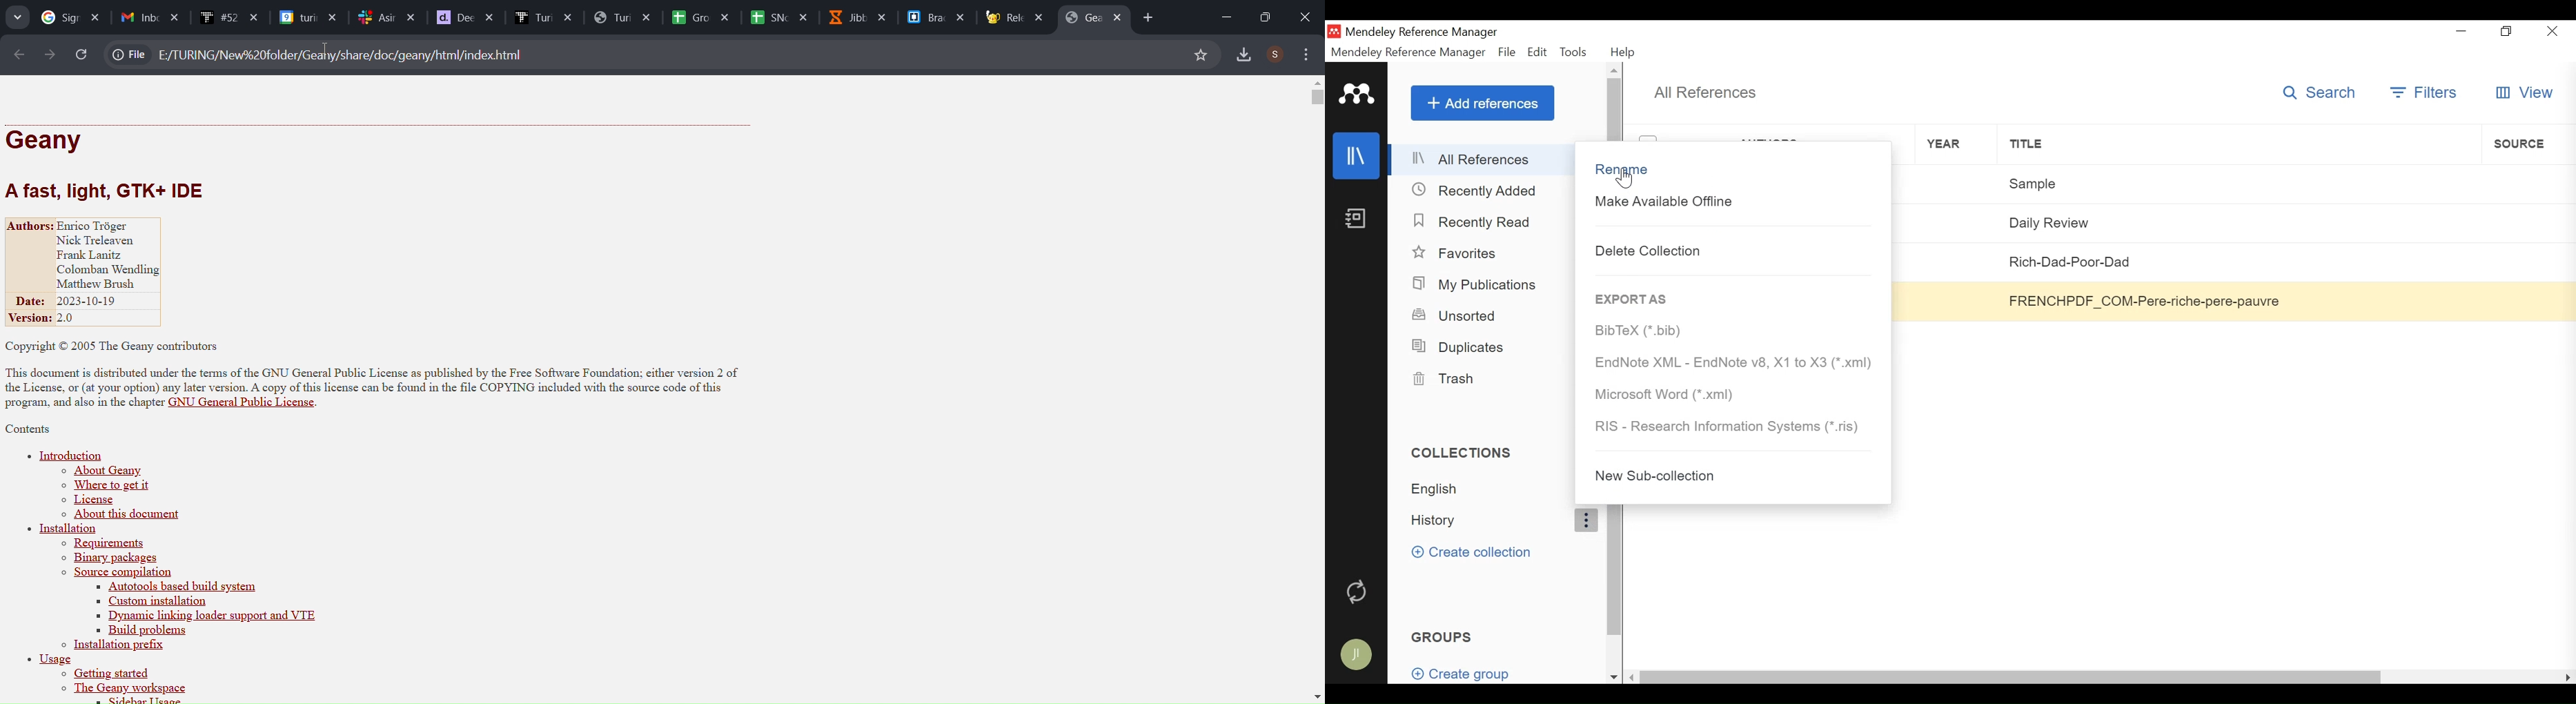 The image size is (2576, 728). Describe the element at coordinates (2507, 32) in the screenshot. I see `Restore` at that location.